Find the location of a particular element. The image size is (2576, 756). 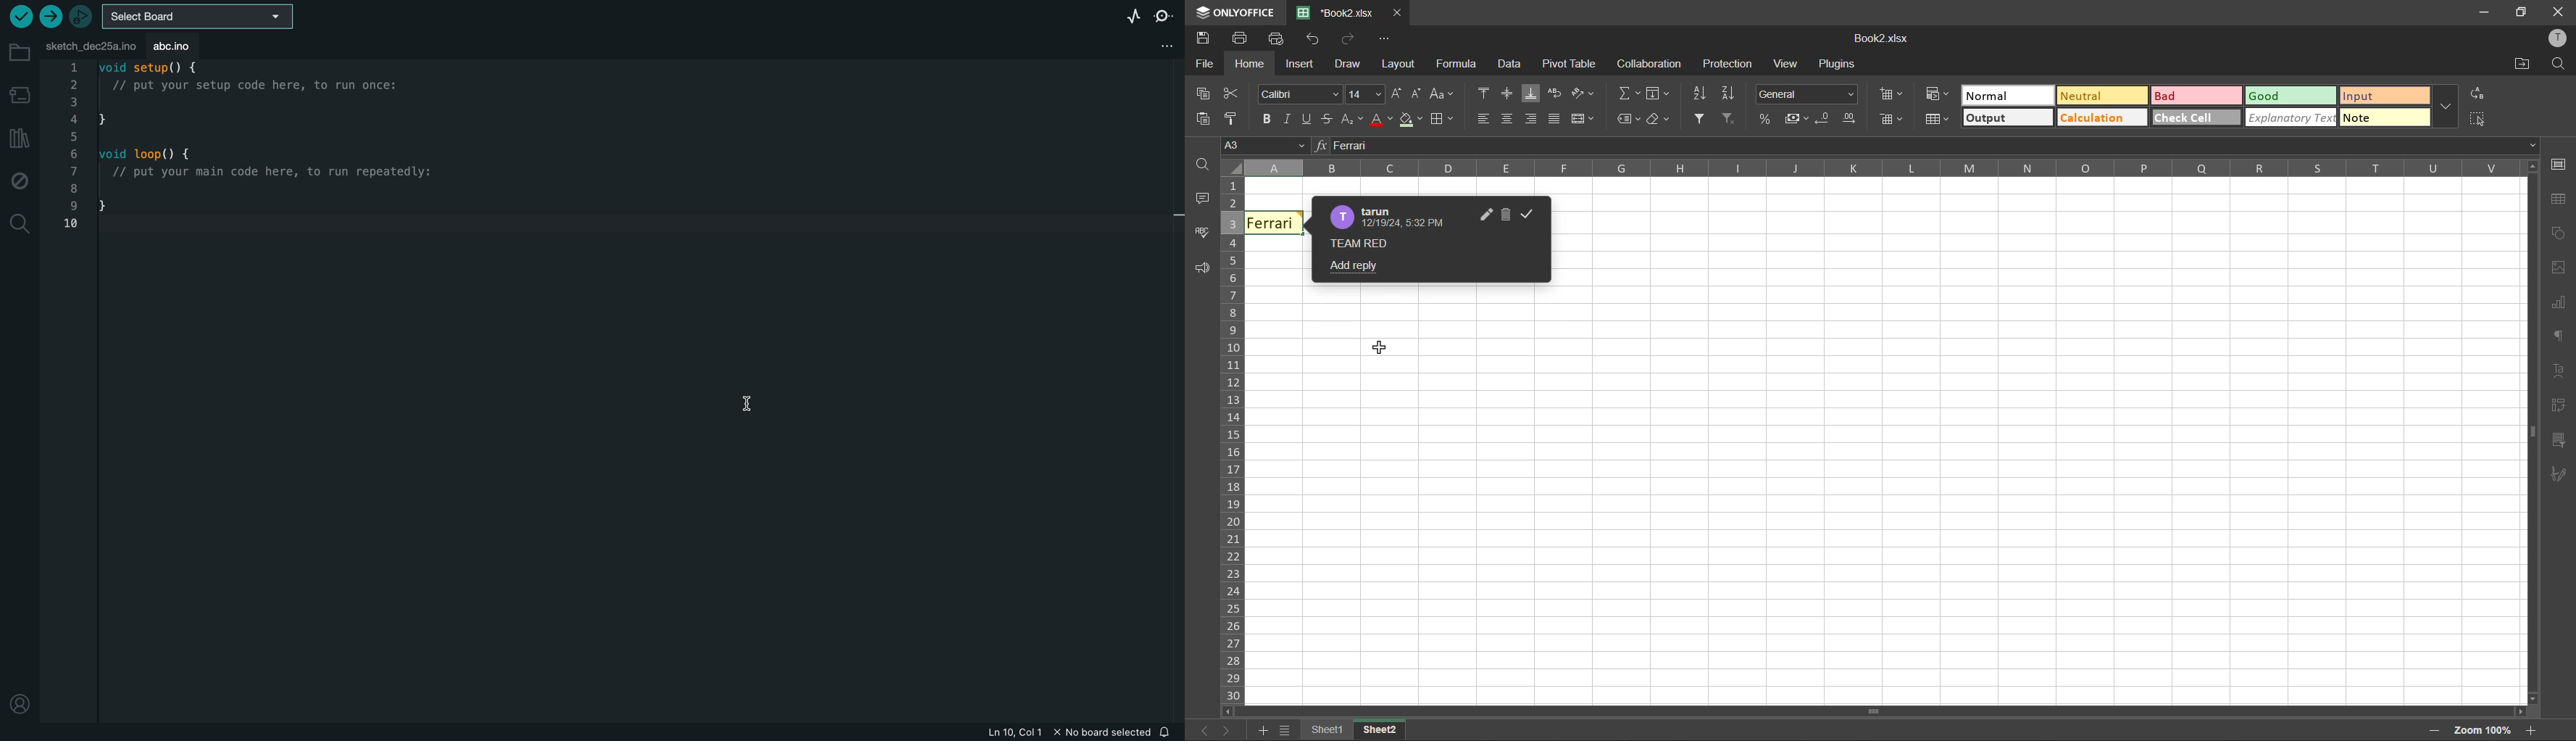

increase decimal is located at coordinates (1854, 120).